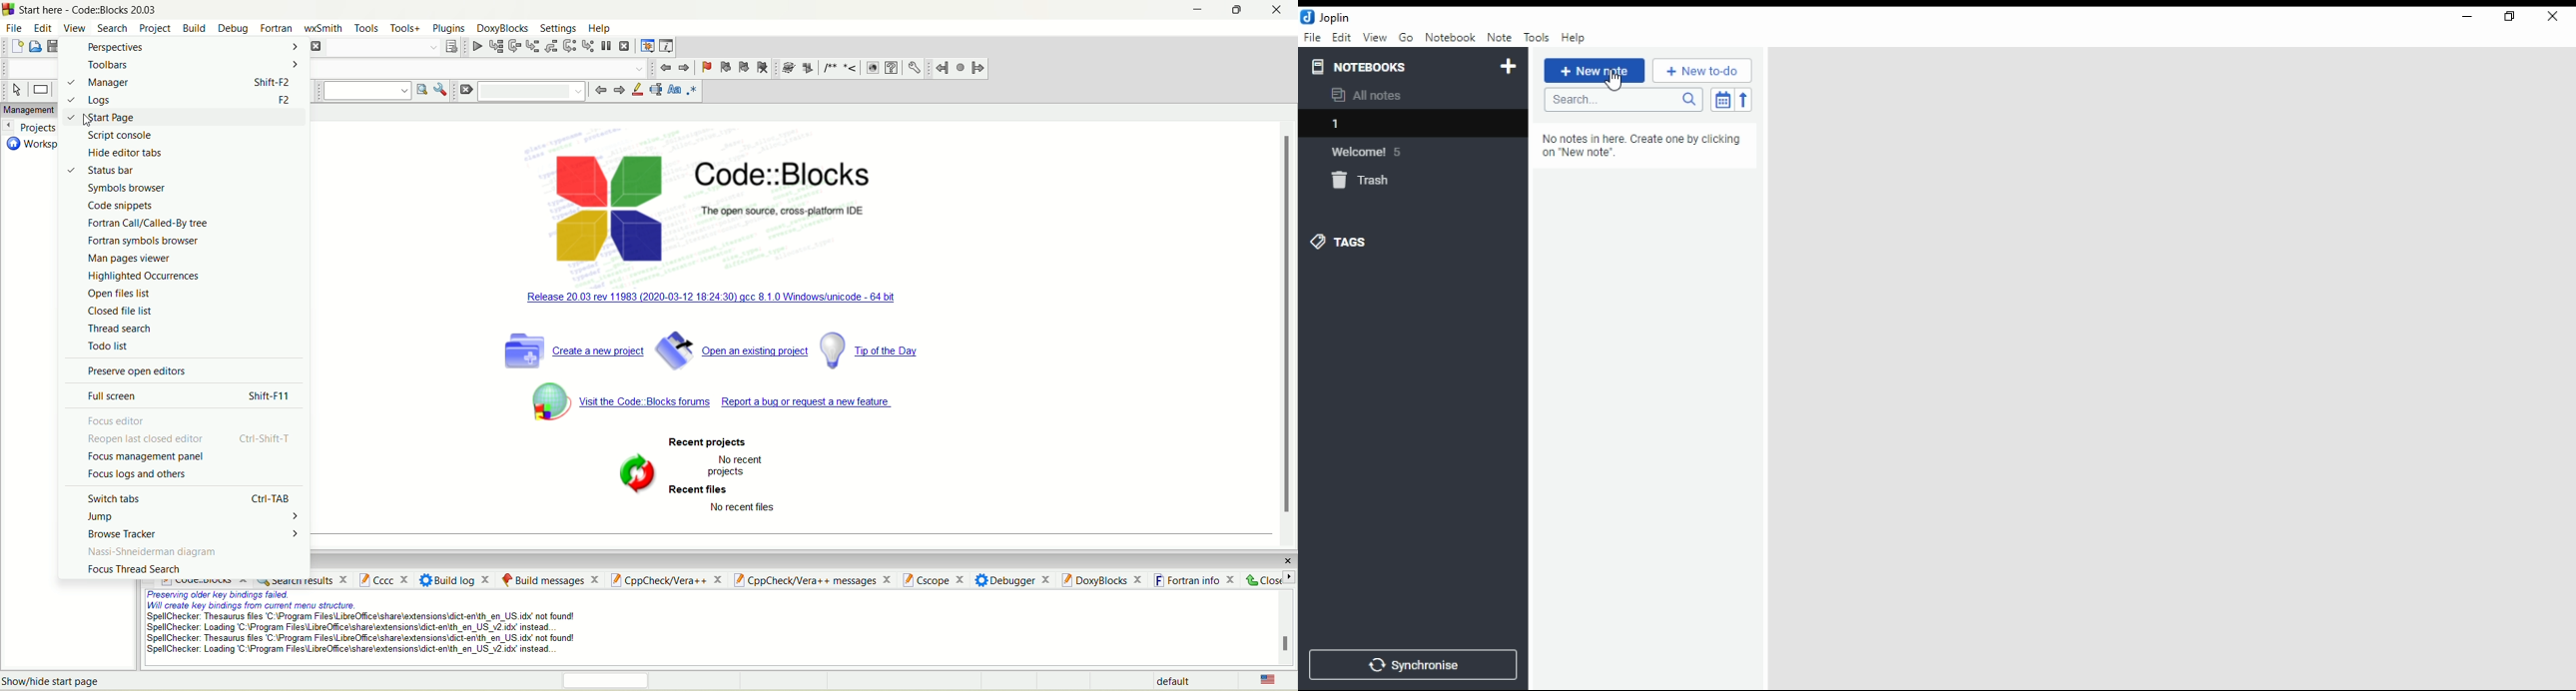 This screenshot has height=700, width=2576. I want to click on notebooks, so click(1361, 68).